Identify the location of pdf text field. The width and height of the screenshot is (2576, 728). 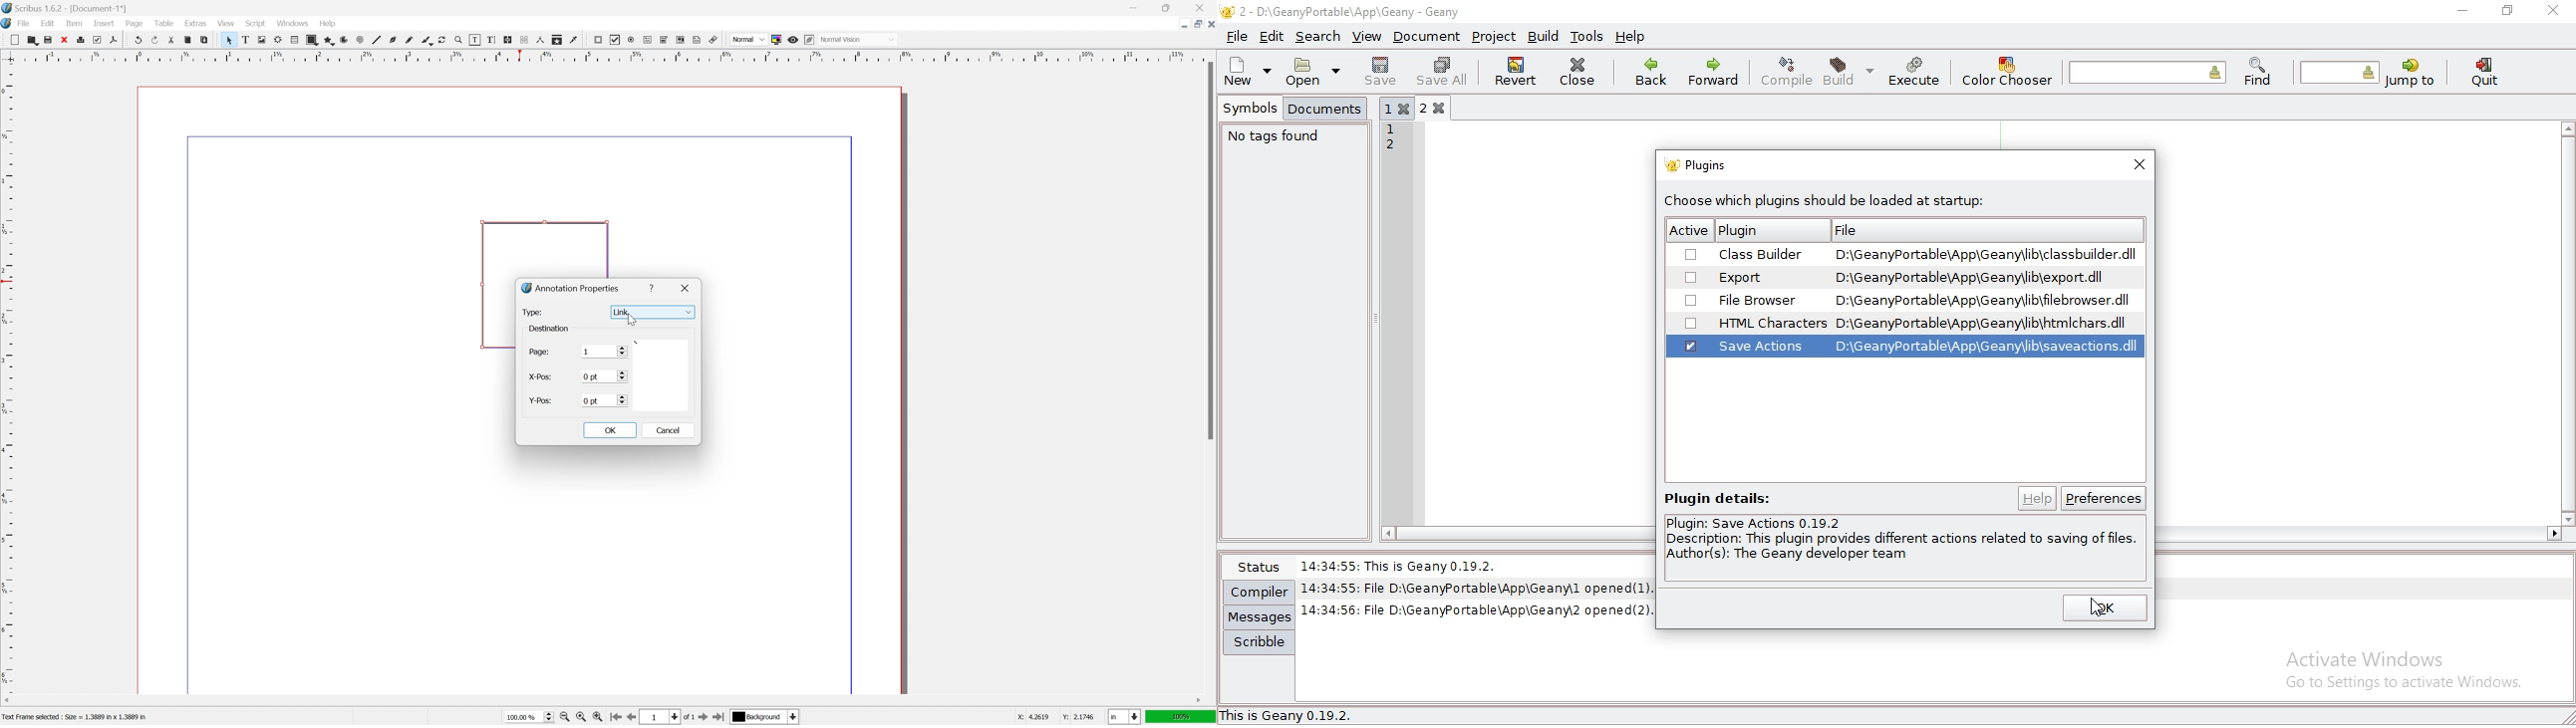
(647, 39).